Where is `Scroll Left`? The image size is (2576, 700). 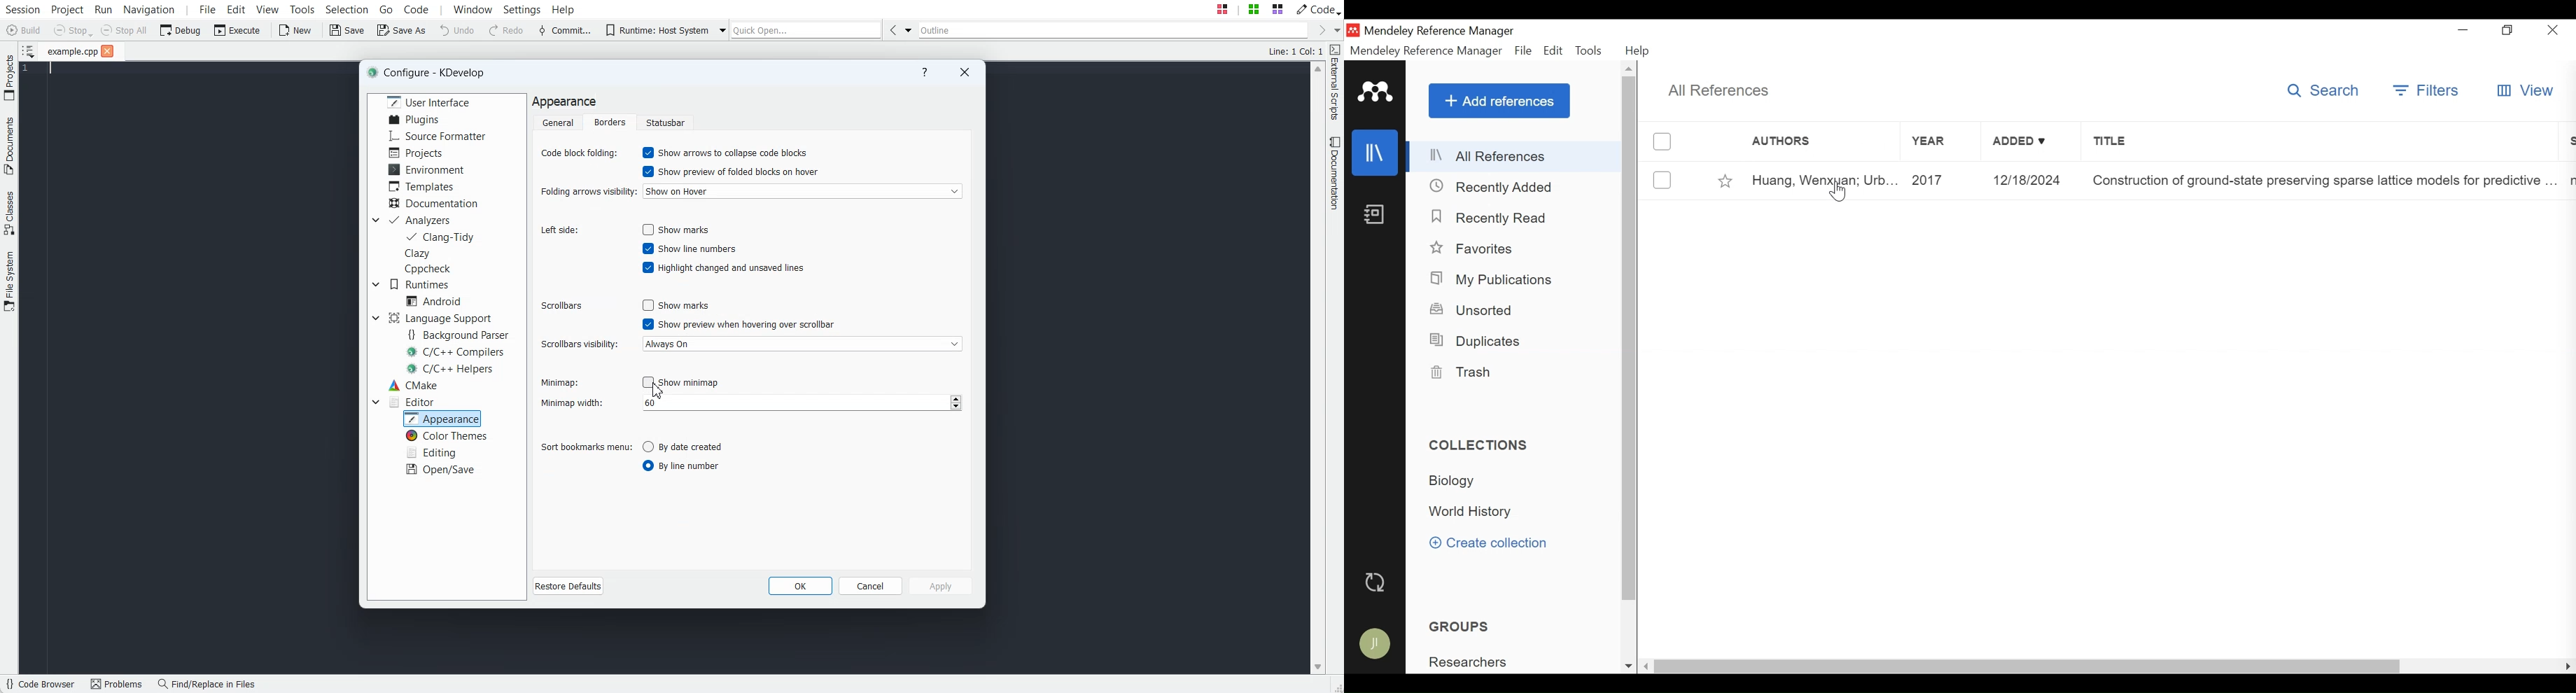 Scroll Left is located at coordinates (1647, 667).